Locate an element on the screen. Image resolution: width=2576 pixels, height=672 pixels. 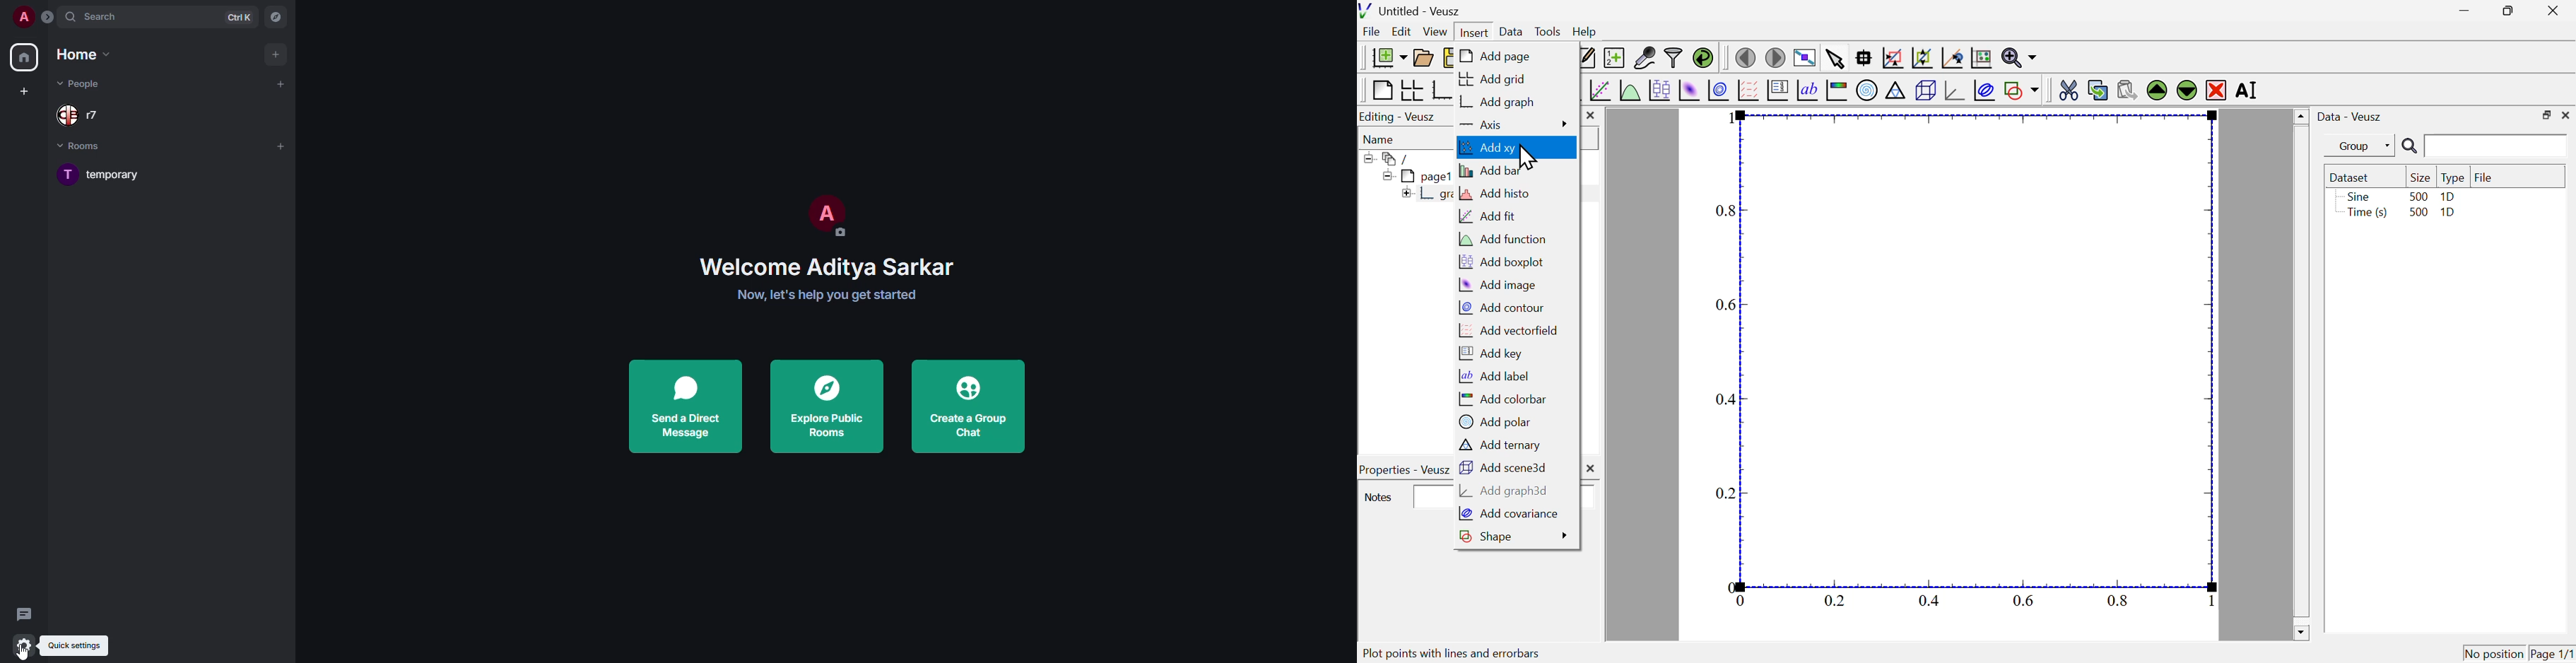
Editing Veusz is located at coordinates (1400, 117).